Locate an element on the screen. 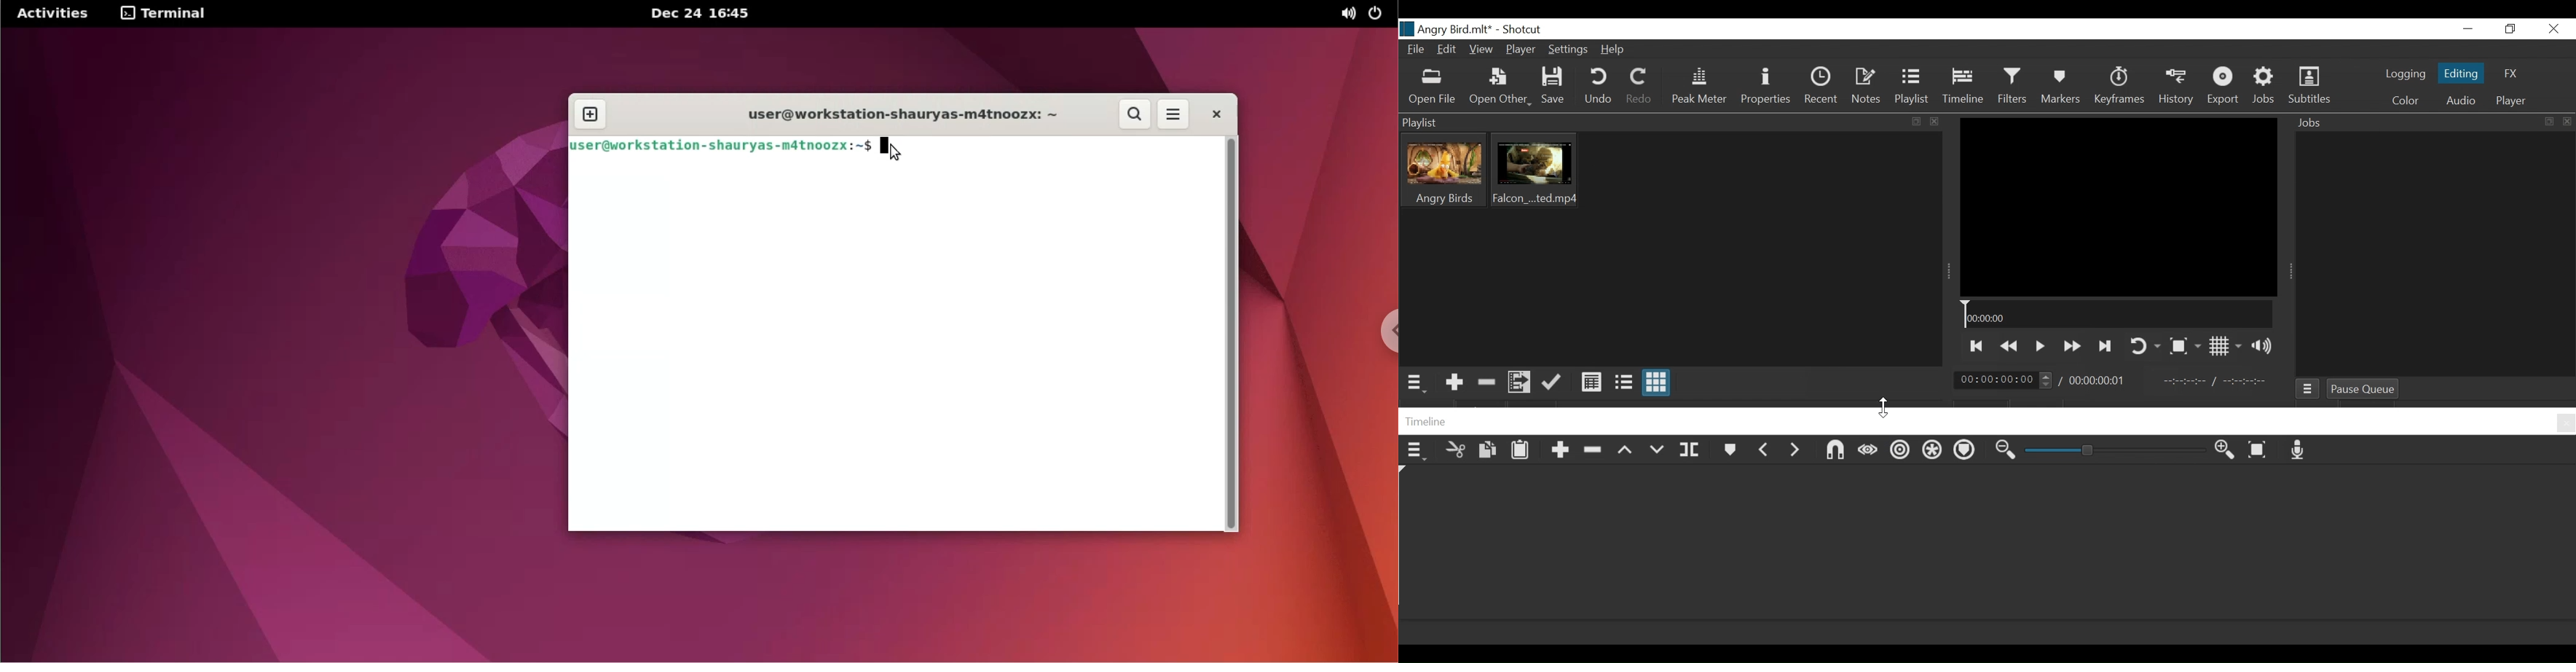  Zoom timeline to fit is located at coordinates (2262, 451).